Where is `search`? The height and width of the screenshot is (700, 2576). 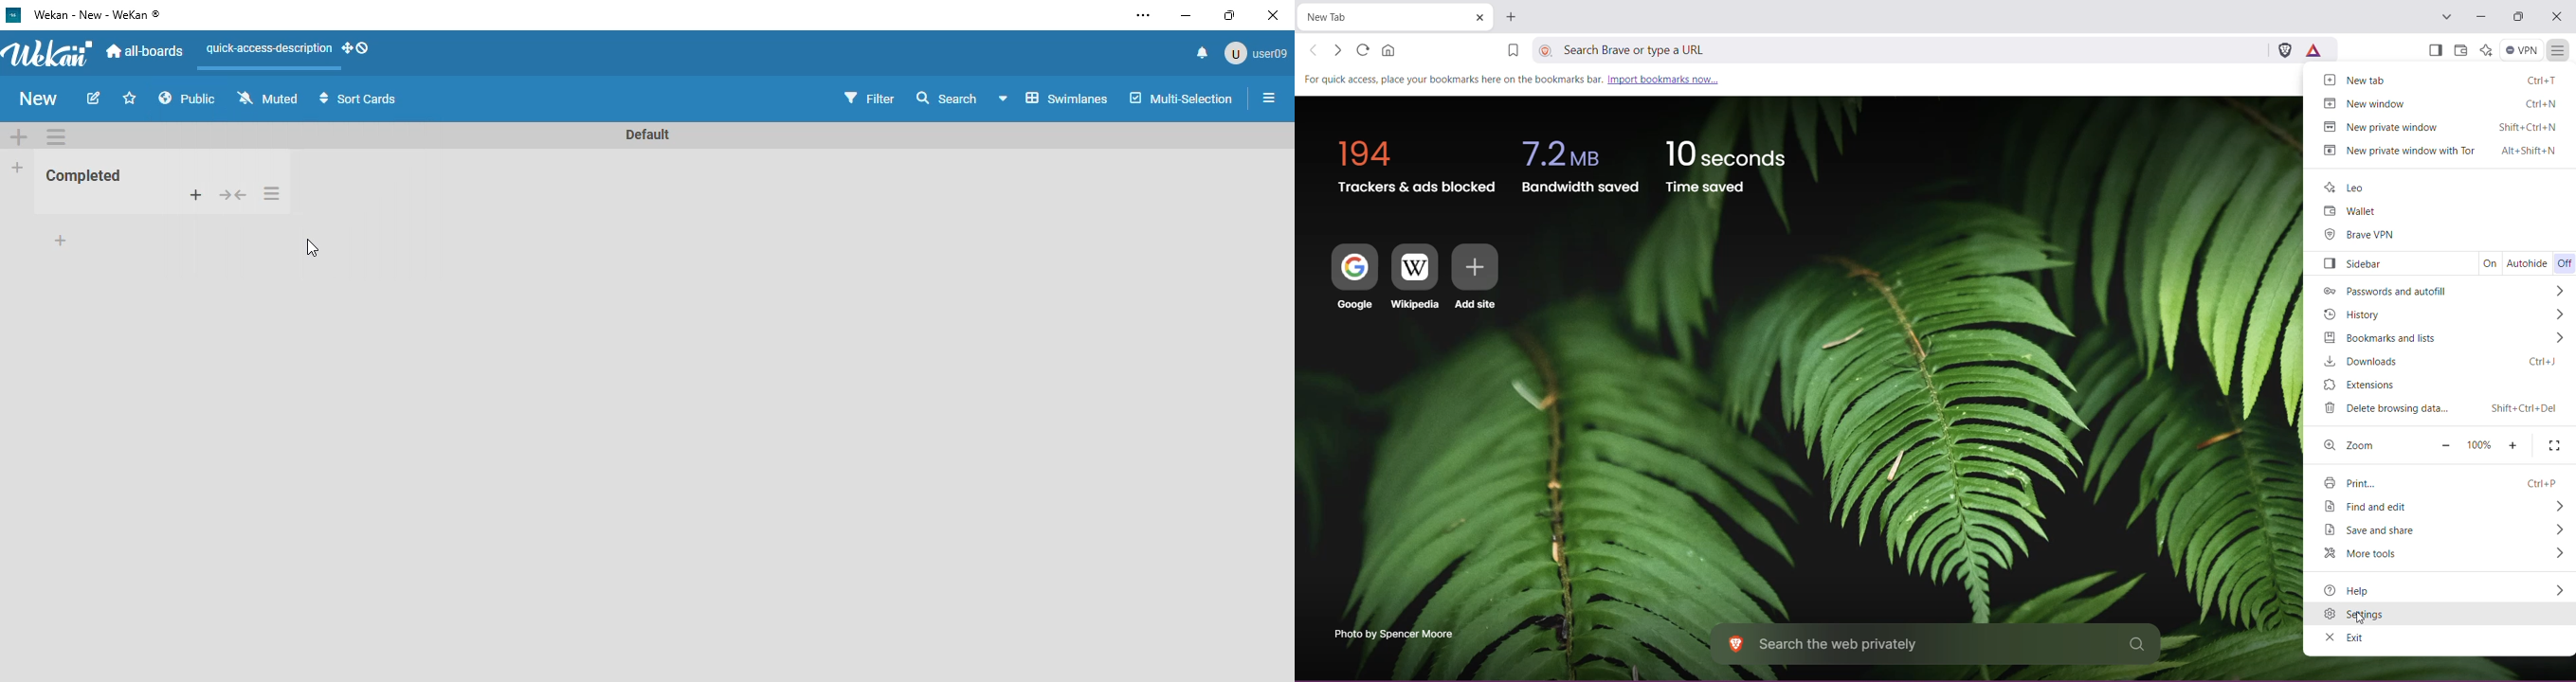
search is located at coordinates (946, 99).